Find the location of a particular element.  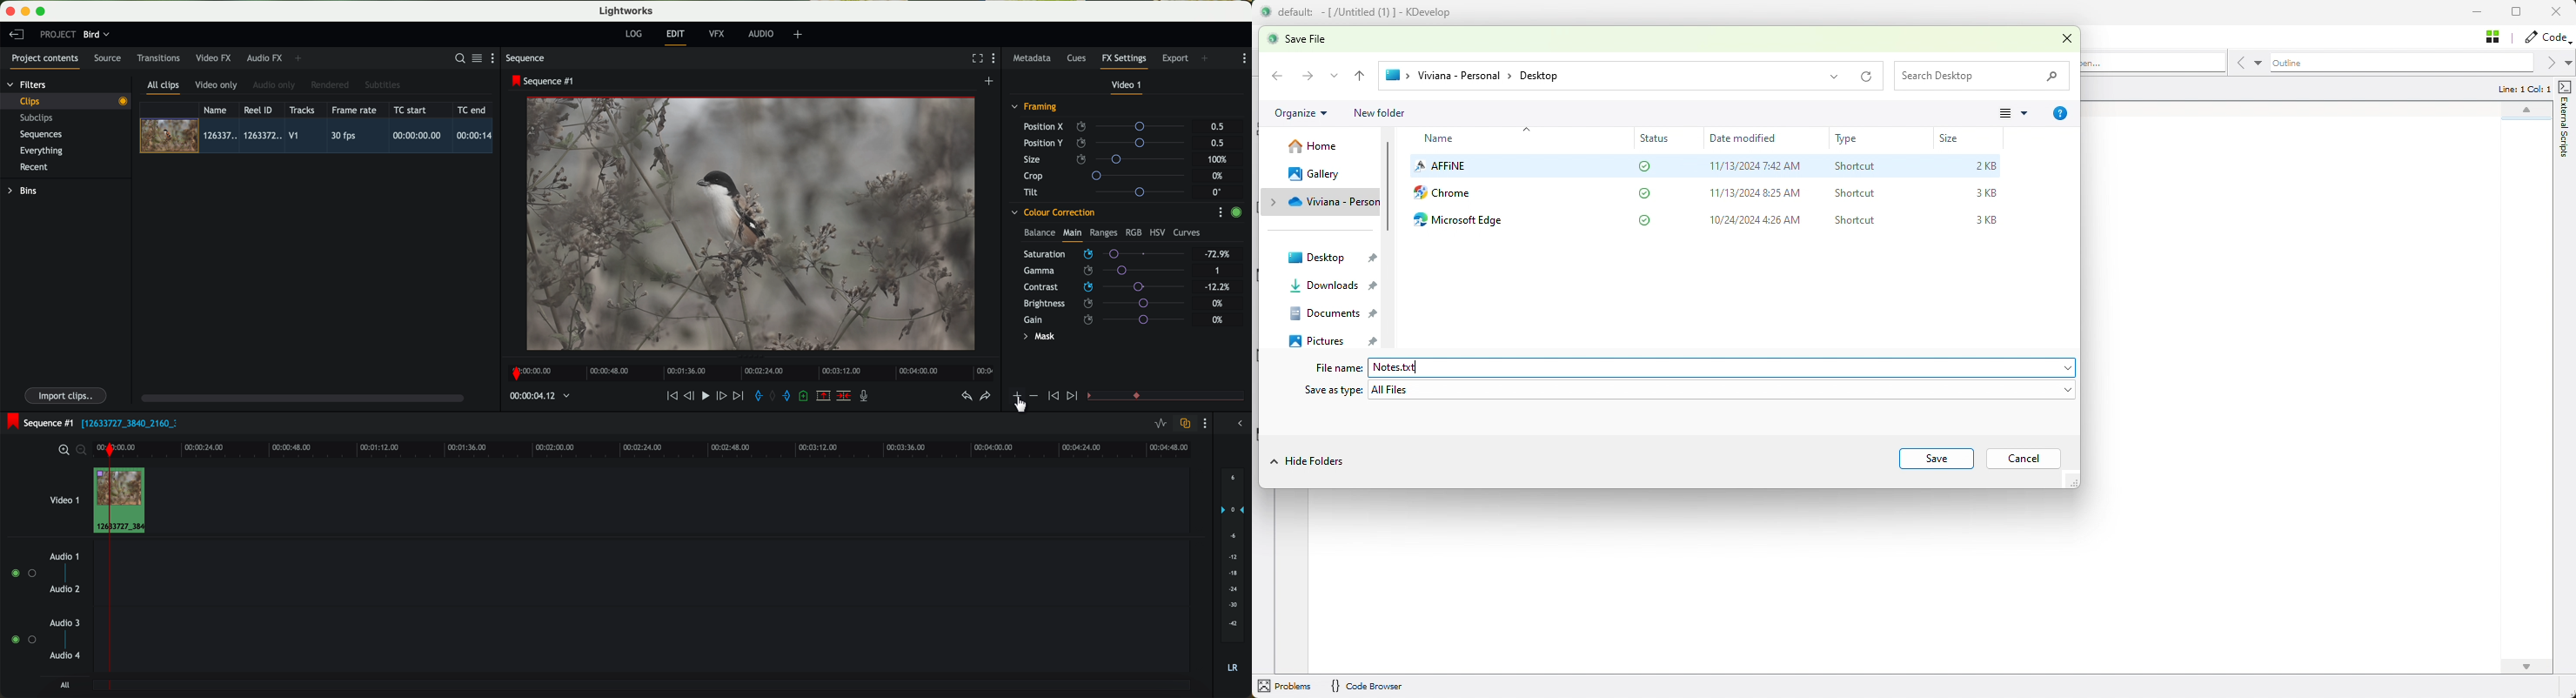

search for assets or bins is located at coordinates (457, 59).